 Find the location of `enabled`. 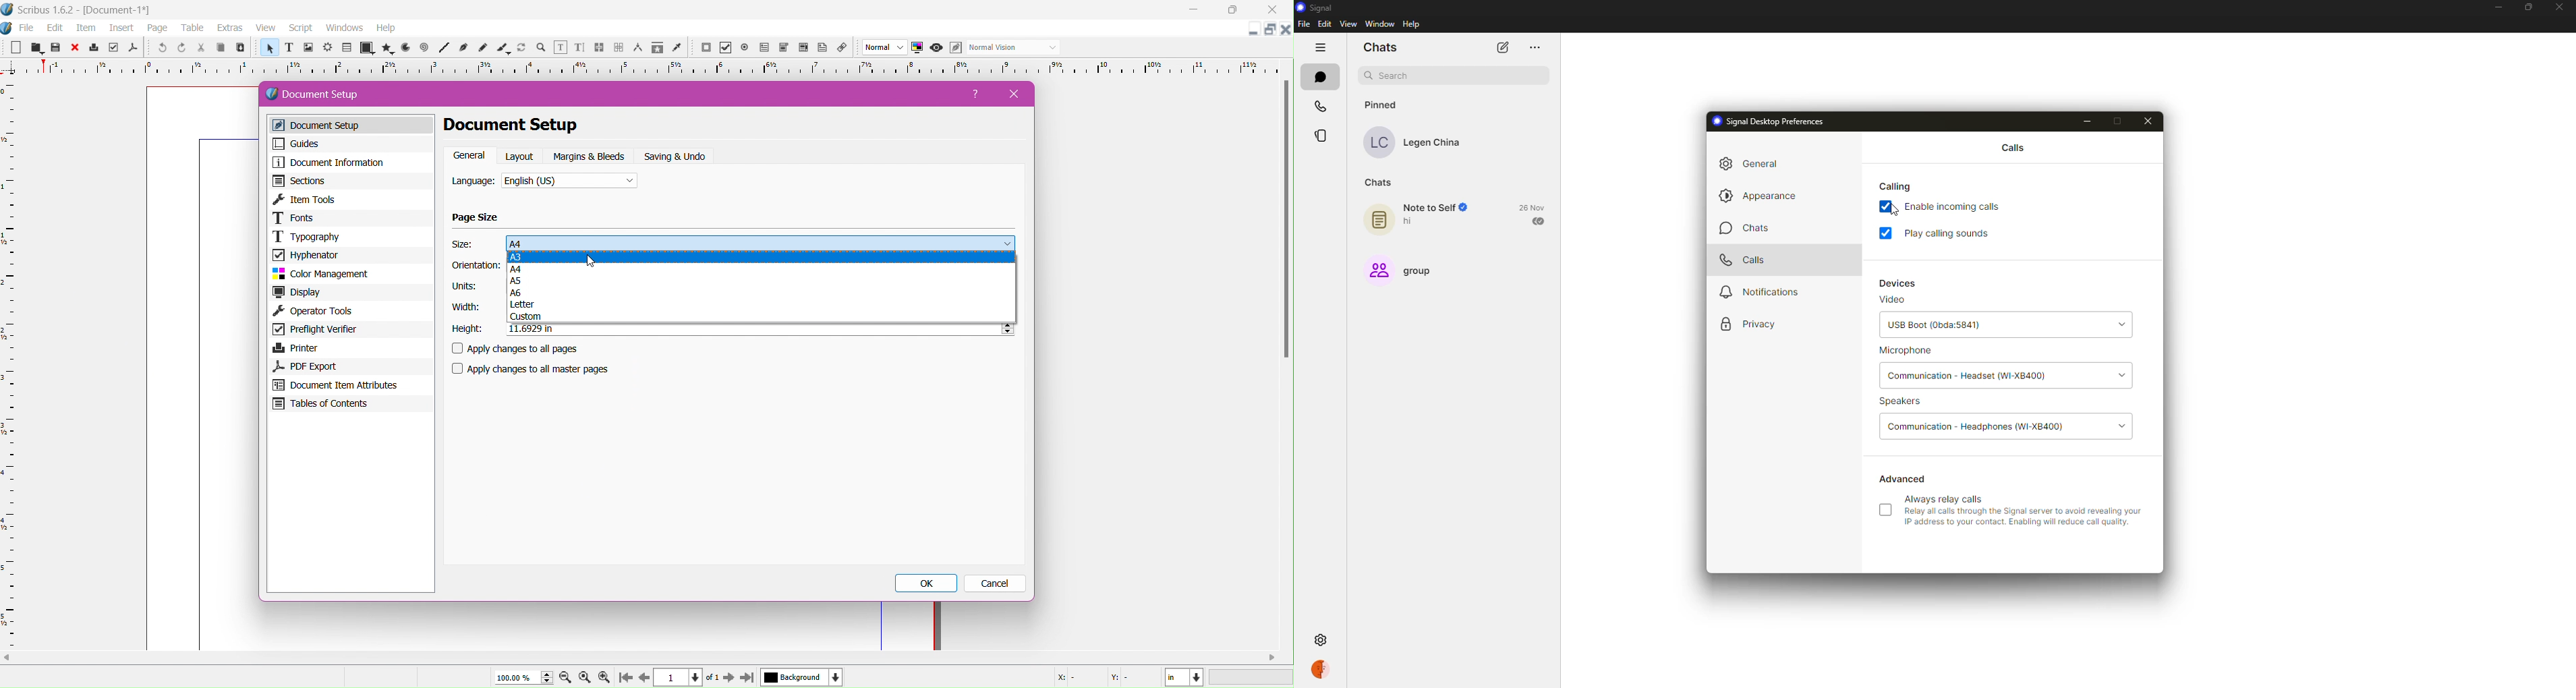

enabled is located at coordinates (1886, 206).